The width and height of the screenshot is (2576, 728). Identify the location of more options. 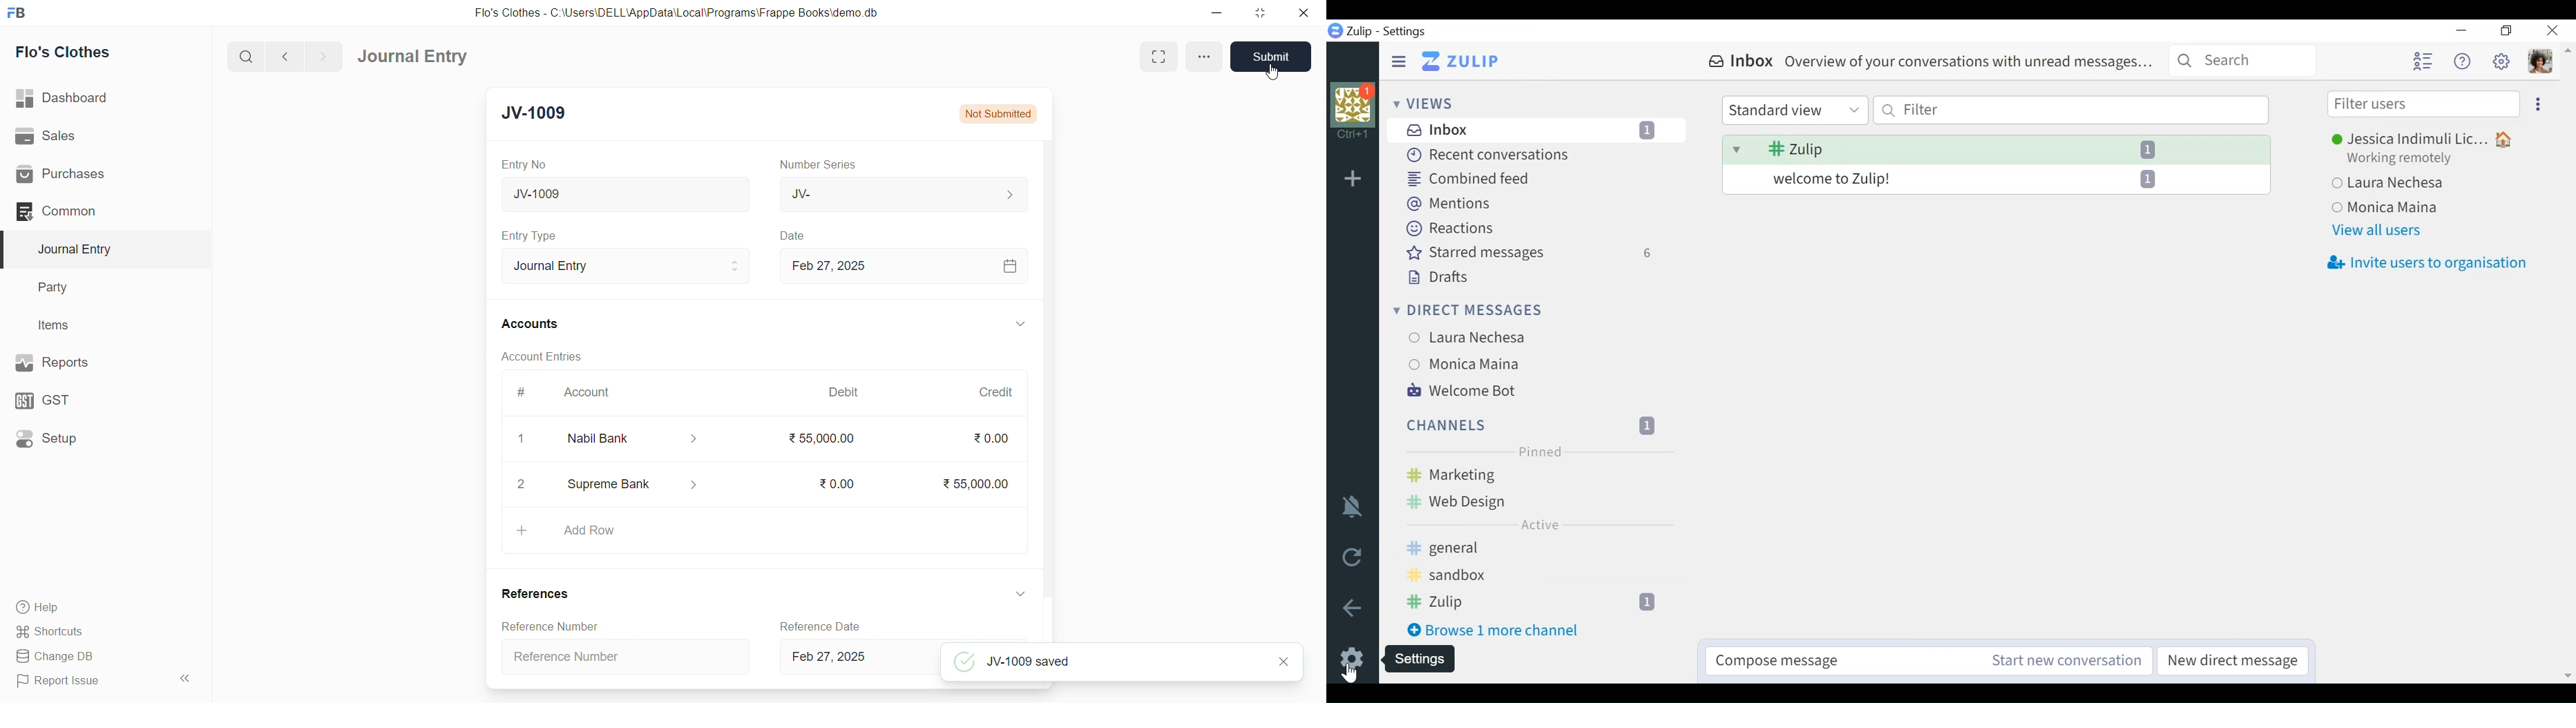
(1201, 56).